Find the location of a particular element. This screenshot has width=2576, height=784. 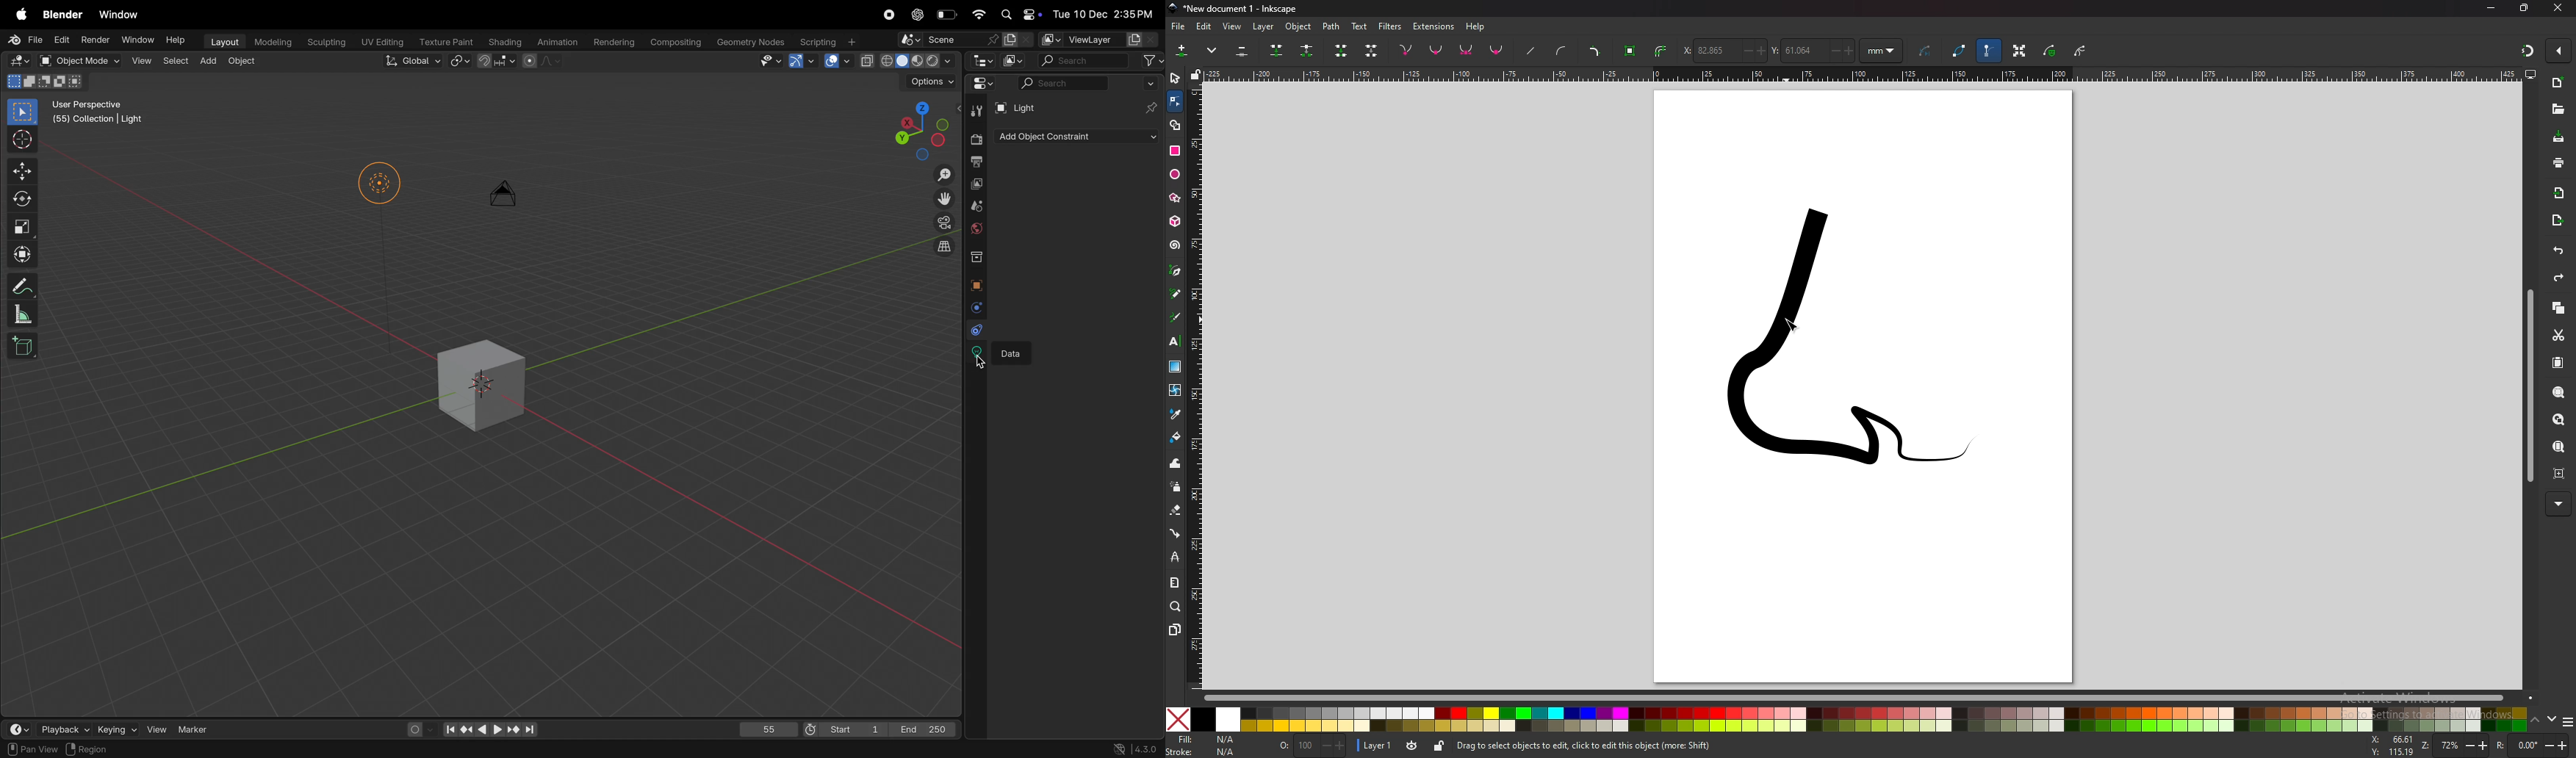

cursor coordinates is located at coordinates (2395, 746).